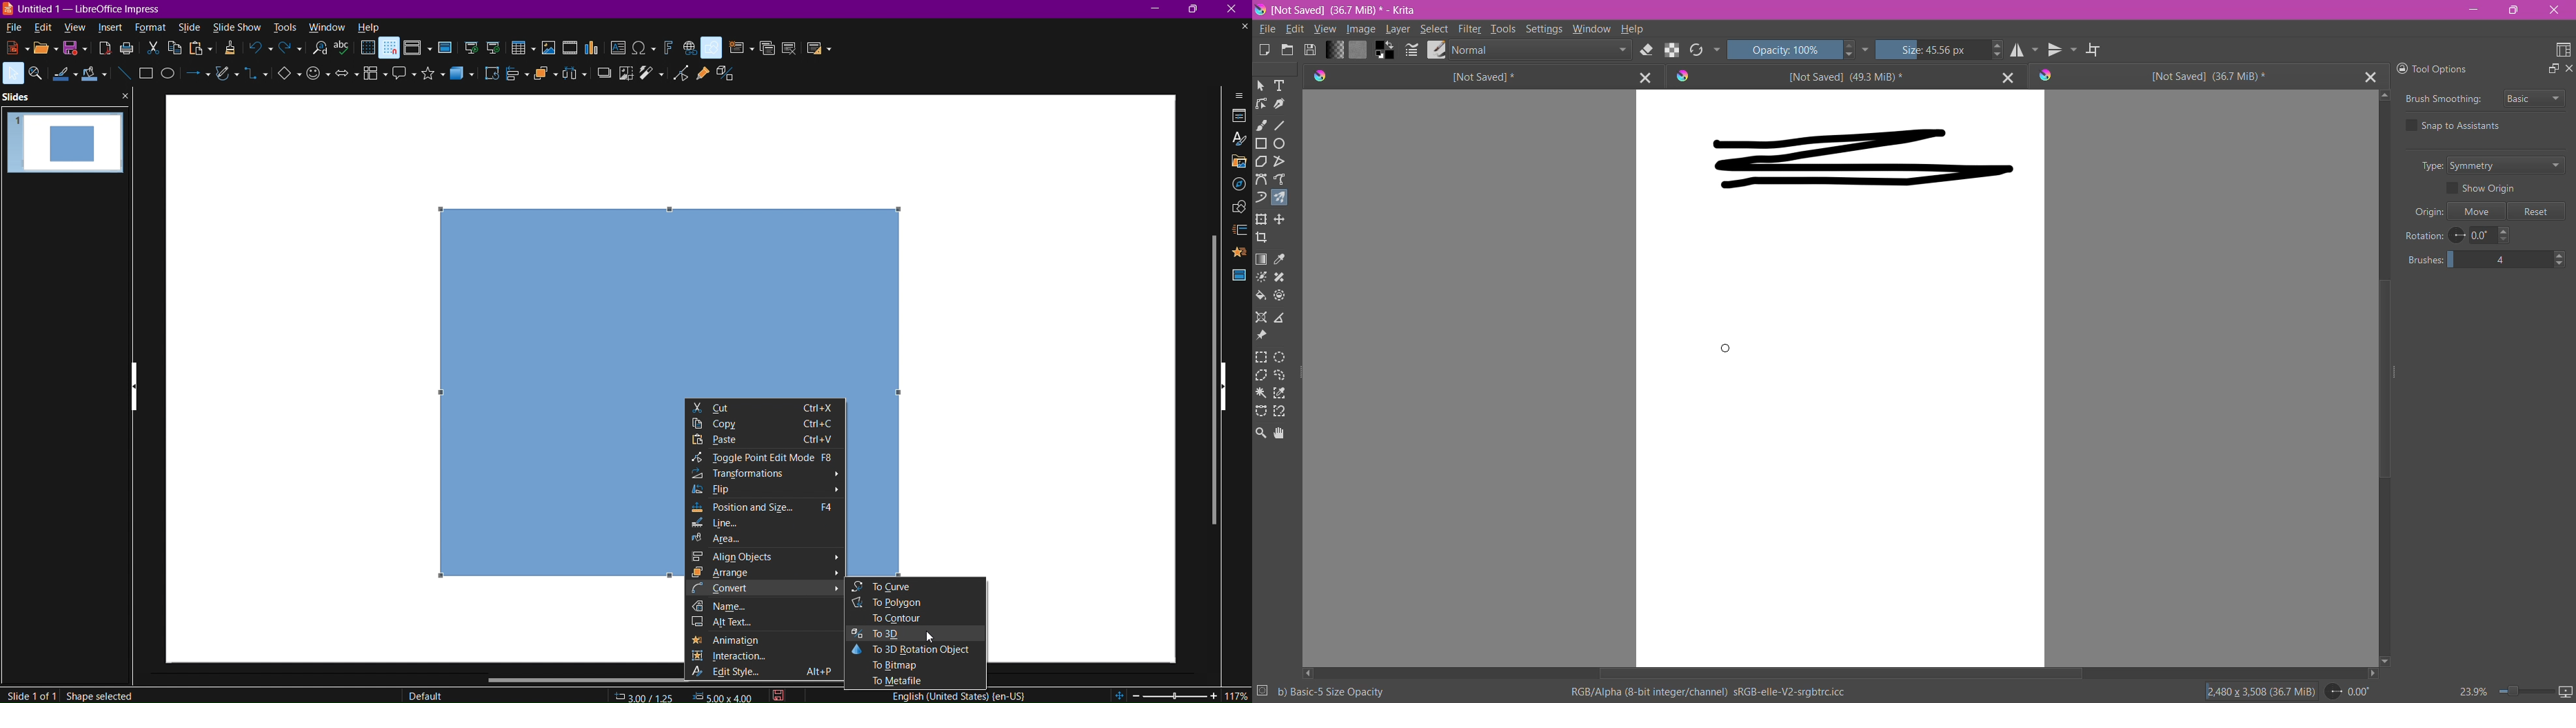 This screenshot has height=728, width=2576. Describe the element at coordinates (778, 695) in the screenshot. I see `click to save document` at that location.